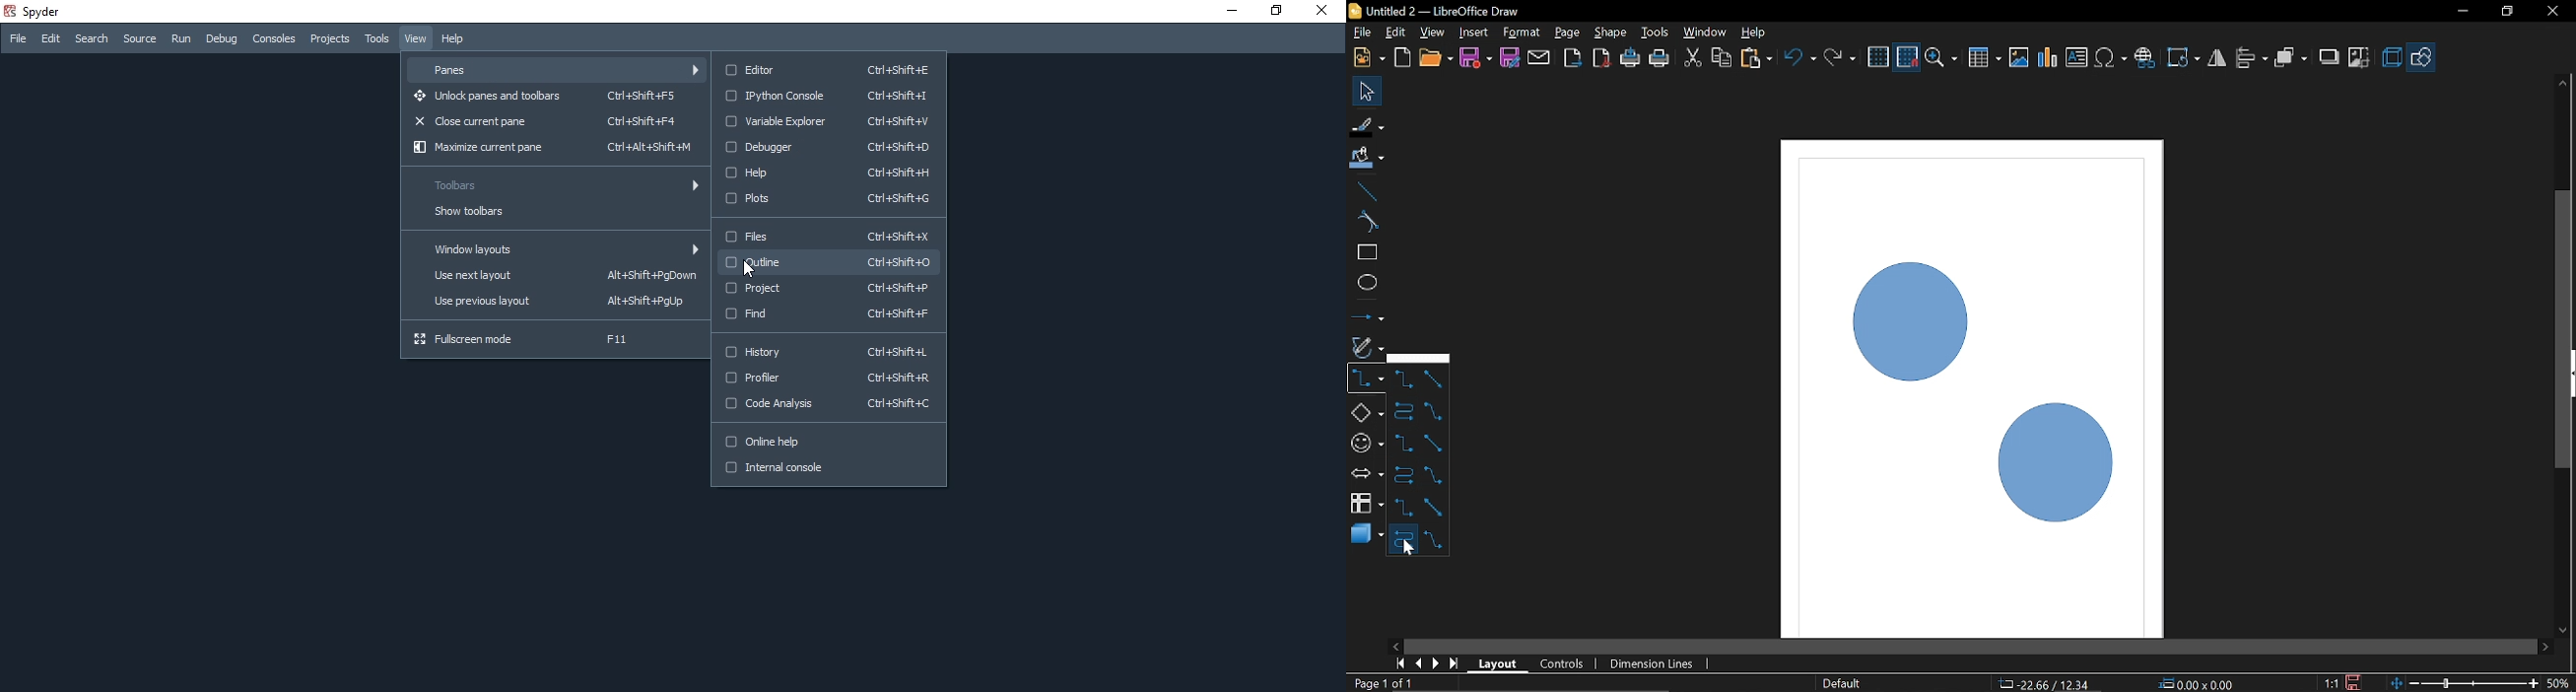 This screenshot has height=700, width=2576. Describe the element at coordinates (2357, 58) in the screenshot. I see `Crop` at that location.